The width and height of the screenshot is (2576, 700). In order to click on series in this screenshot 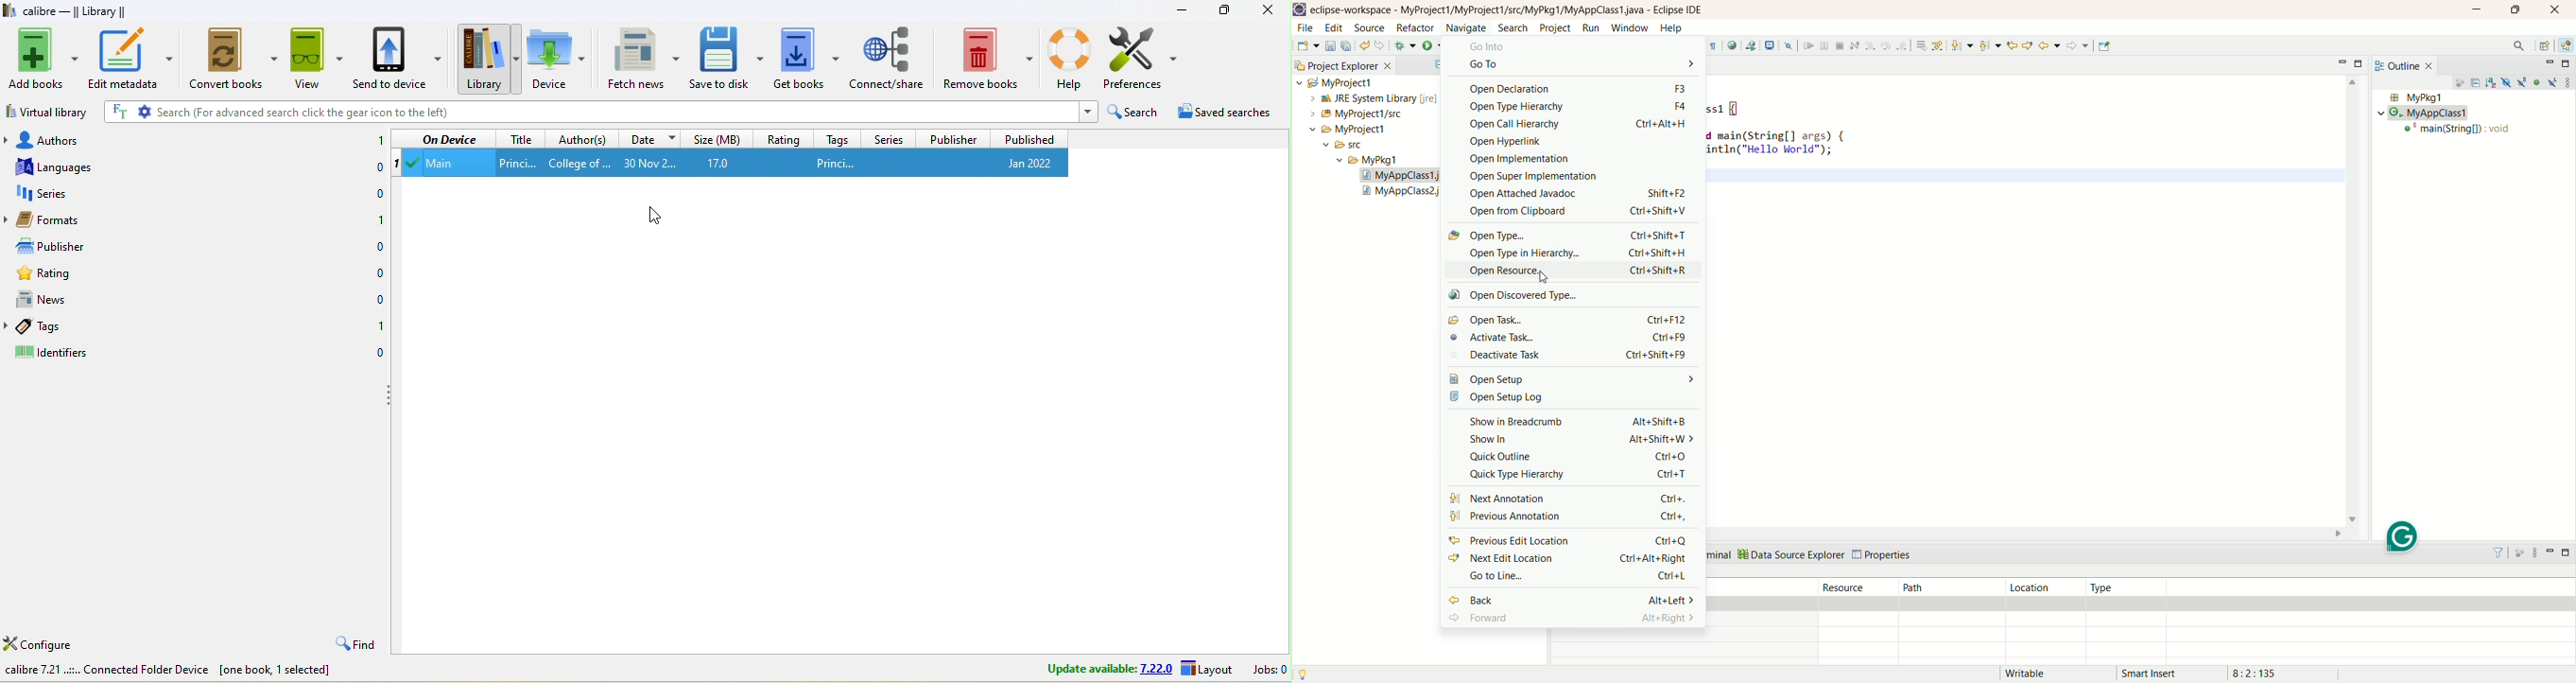, I will do `click(55, 193)`.